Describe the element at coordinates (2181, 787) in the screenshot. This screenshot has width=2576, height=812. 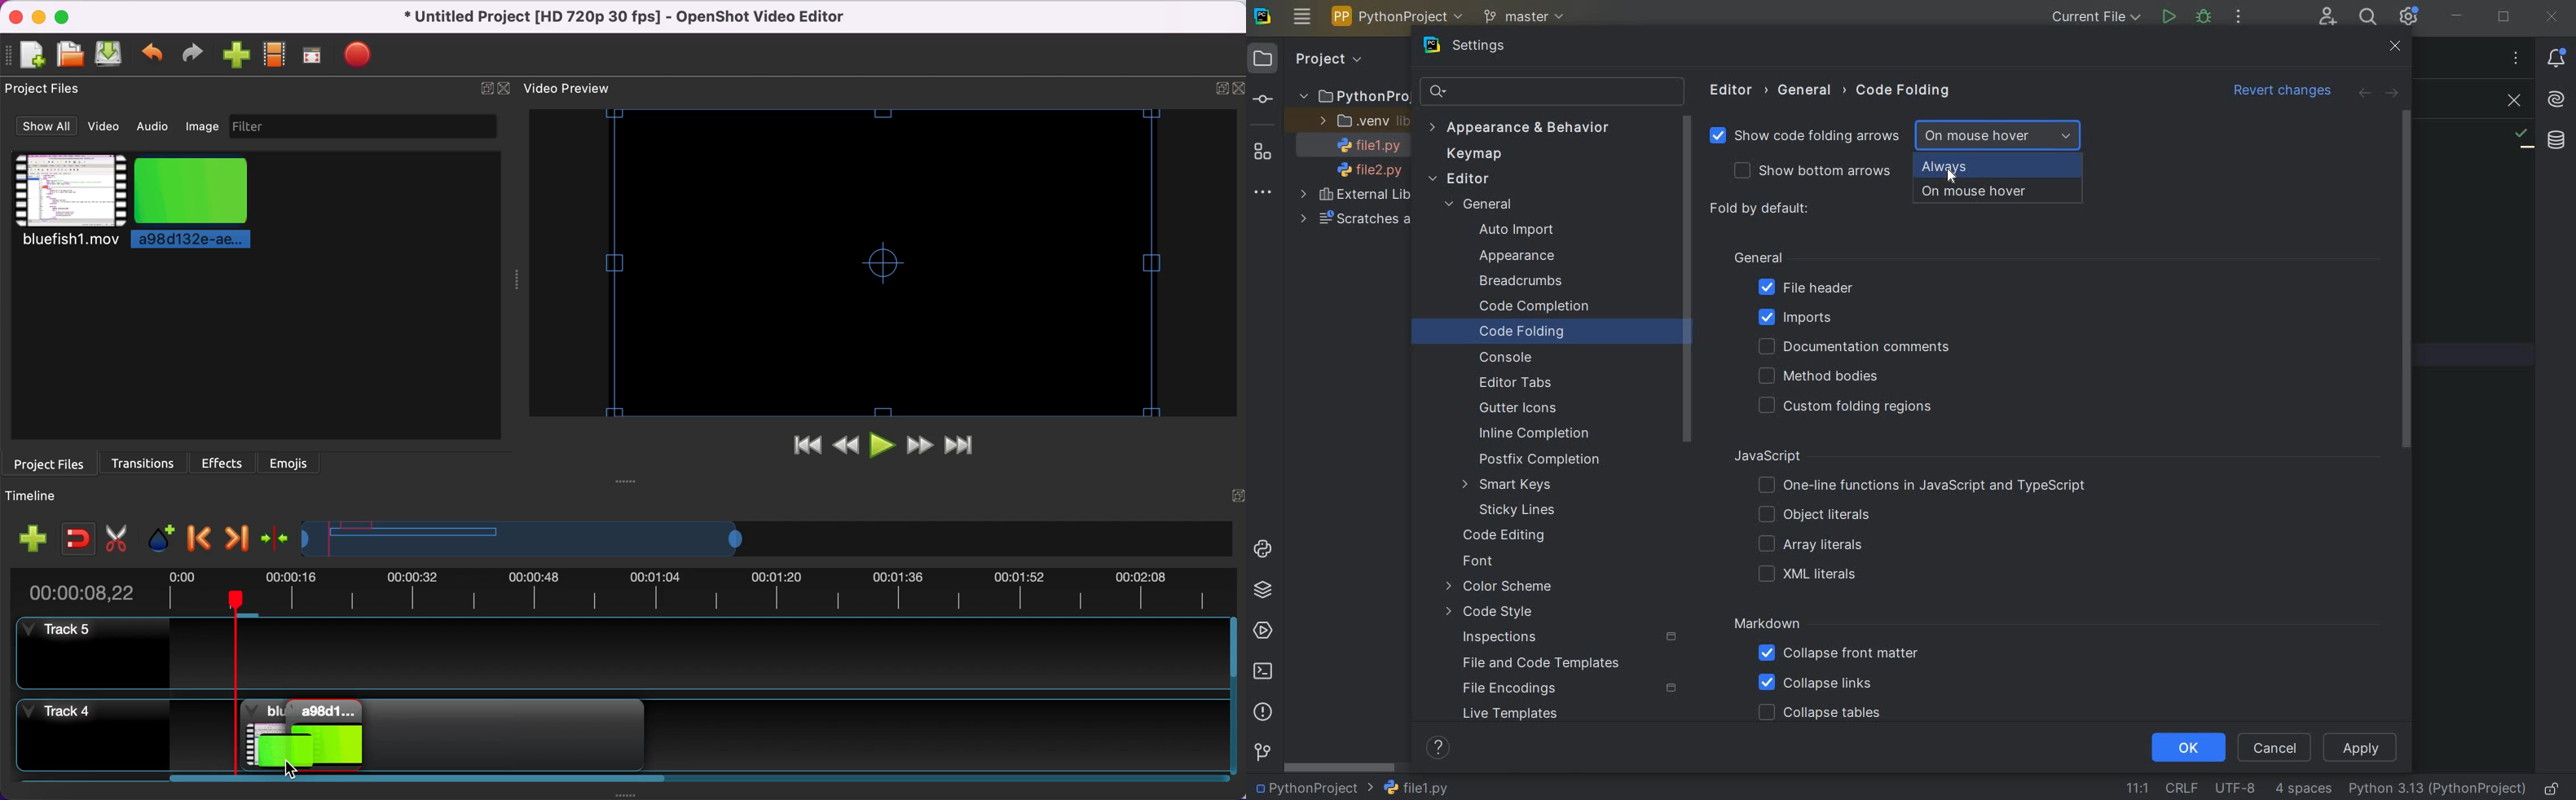
I see `LINE SEPARATOR` at that location.